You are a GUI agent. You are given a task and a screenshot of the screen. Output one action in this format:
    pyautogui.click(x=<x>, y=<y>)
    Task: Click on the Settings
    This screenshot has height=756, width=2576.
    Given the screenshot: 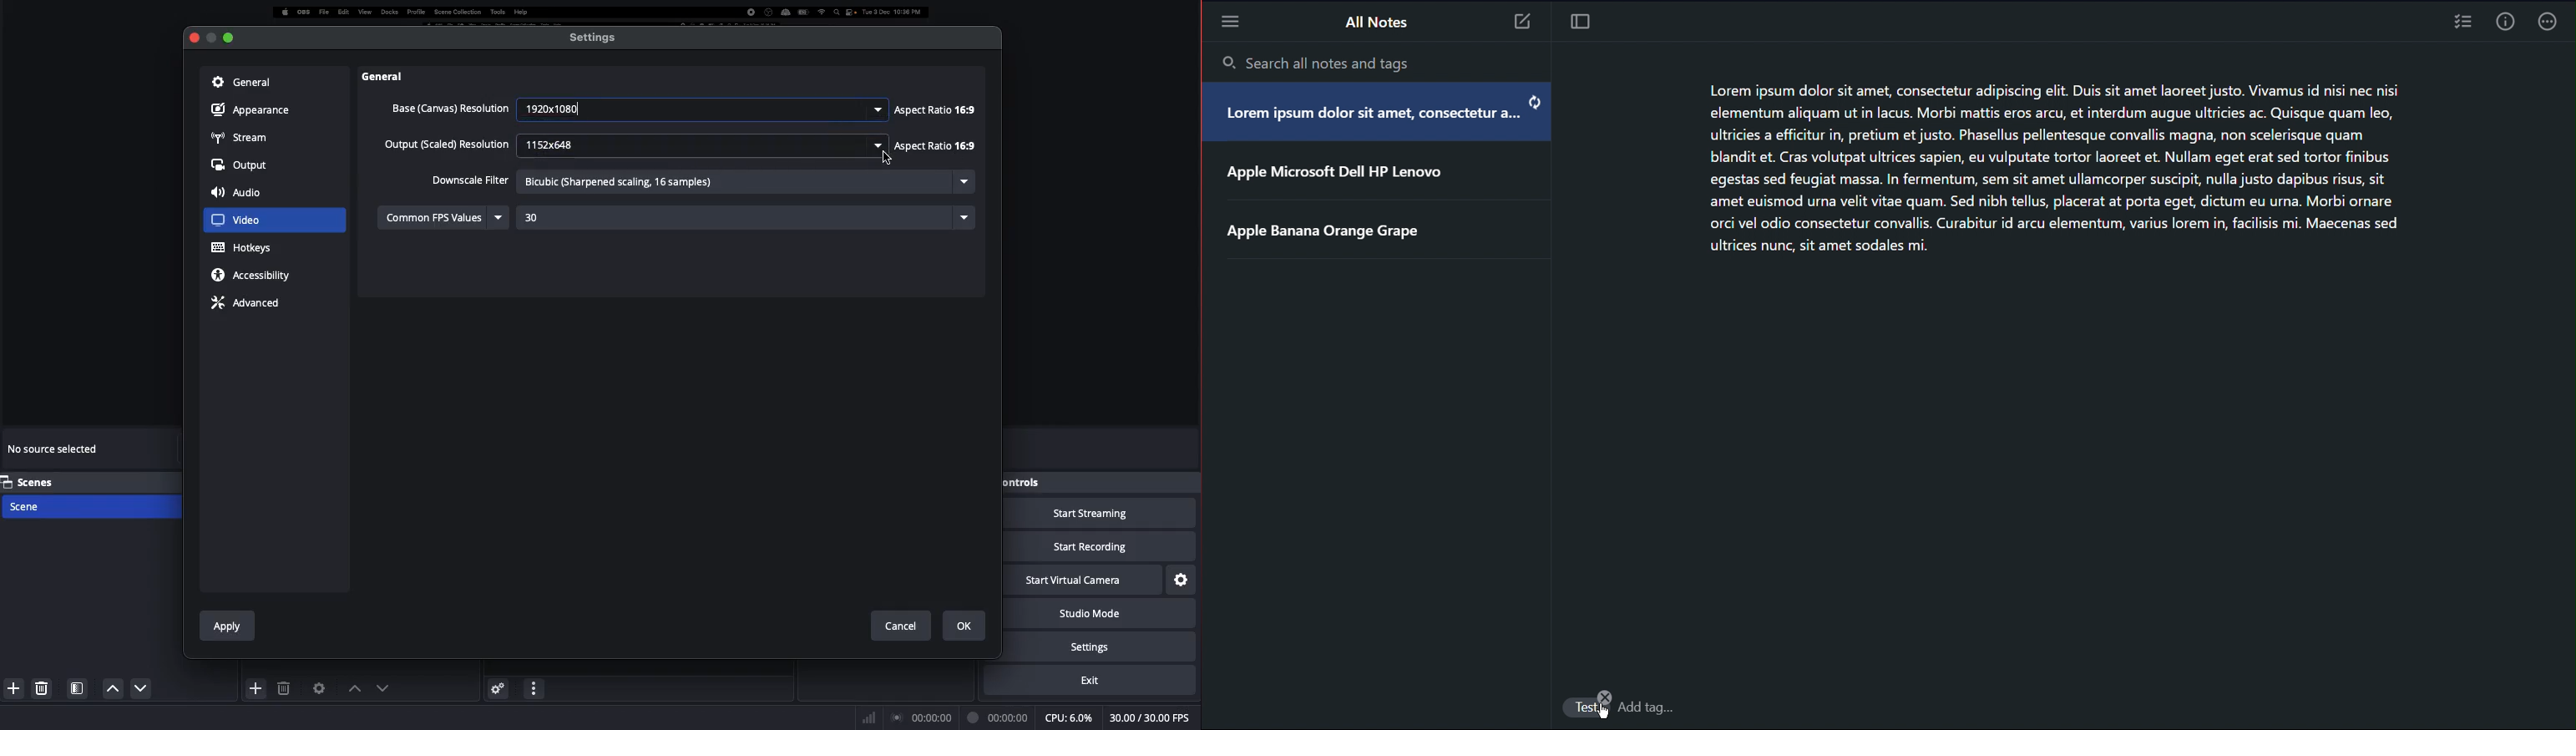 What is the action you would take?
    pyautogui.click(x=1182, y=578)
    